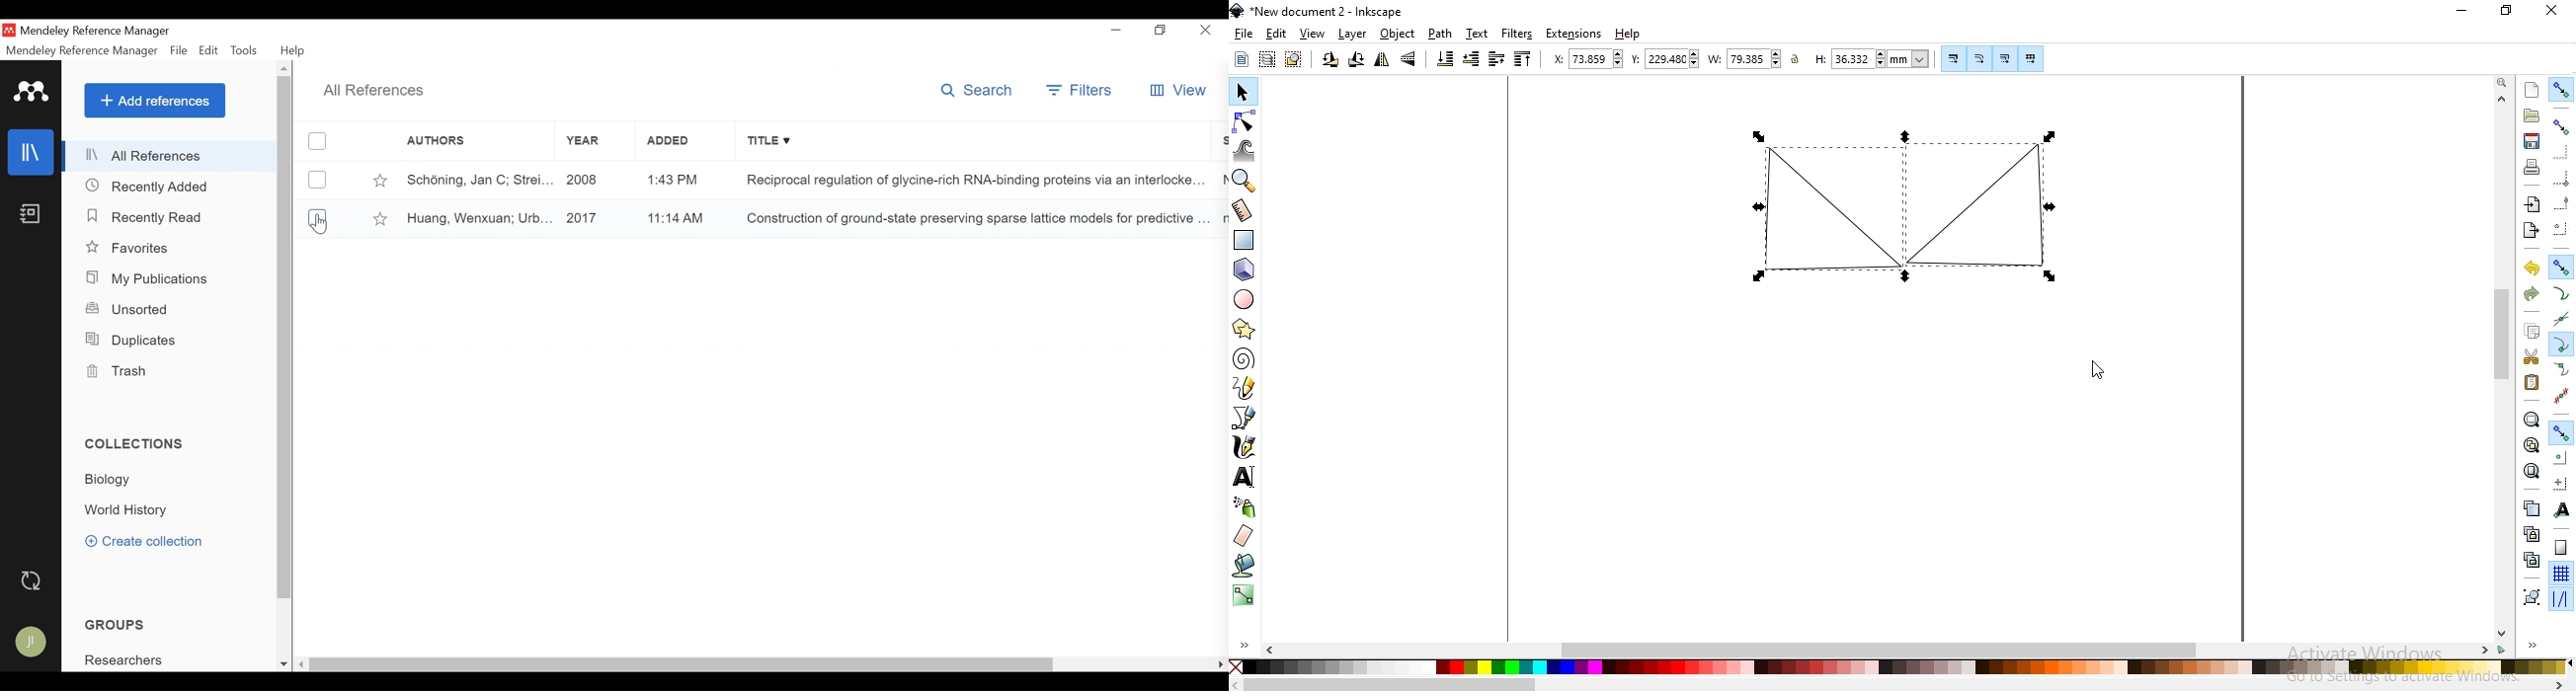  Describe the element at coordinates (154, 187) in the screenshot. I see `Recently Added` at that location.